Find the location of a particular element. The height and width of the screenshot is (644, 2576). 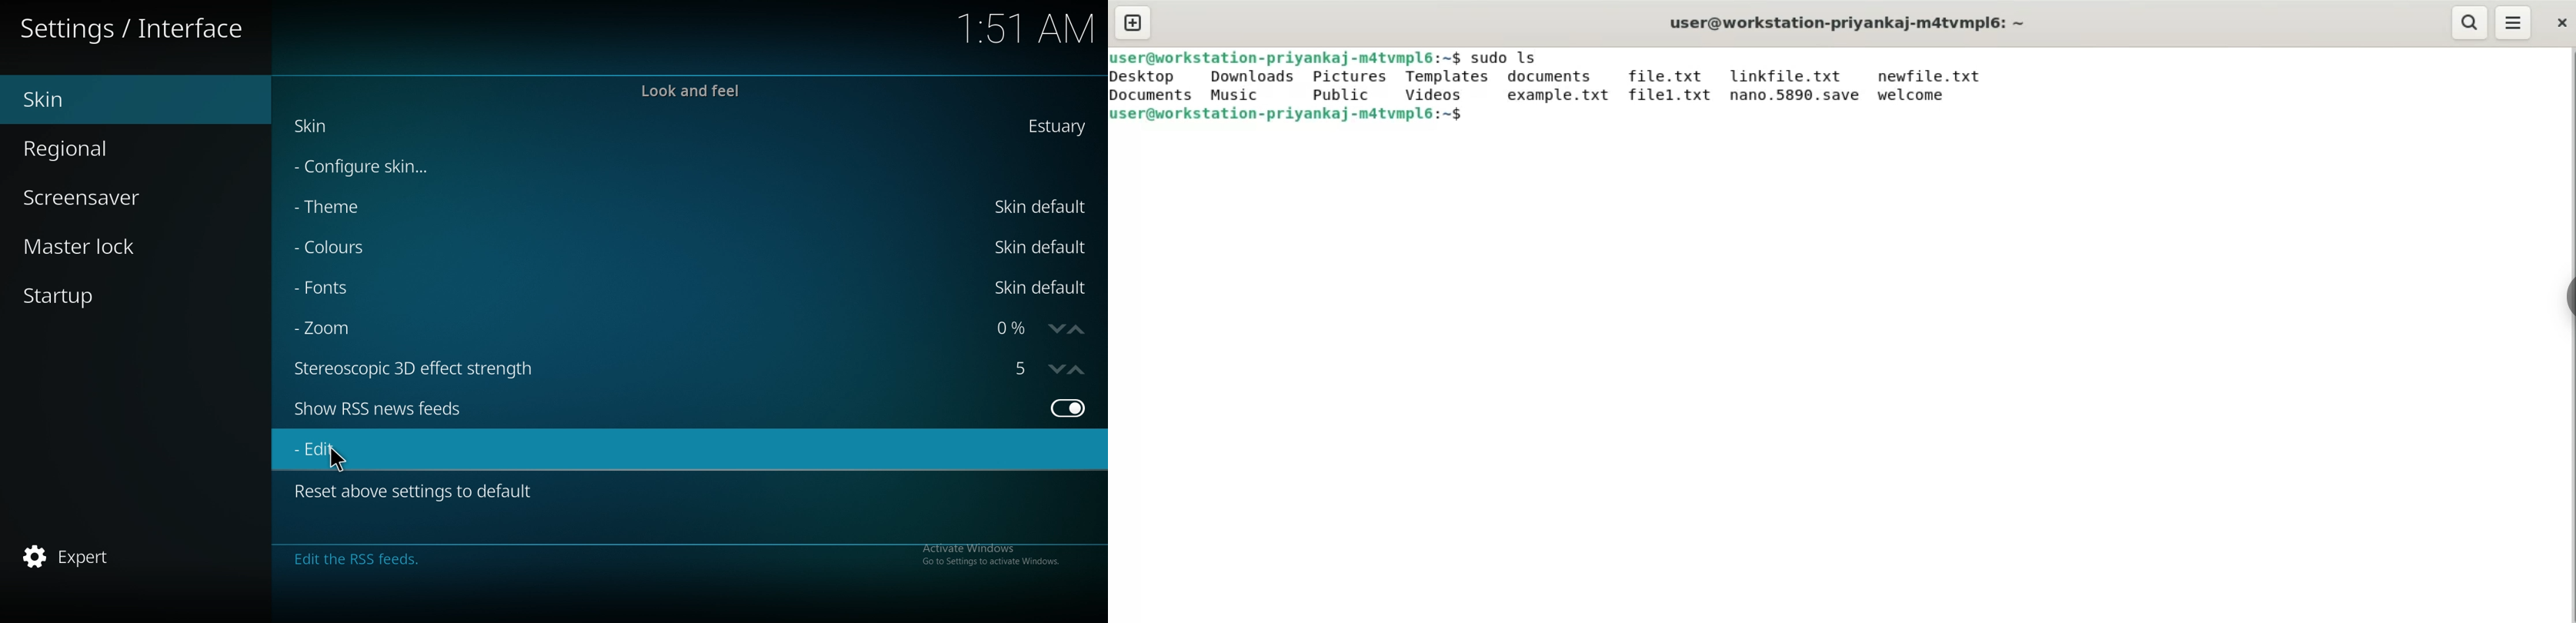

regional is located at coordinates (87, 147).